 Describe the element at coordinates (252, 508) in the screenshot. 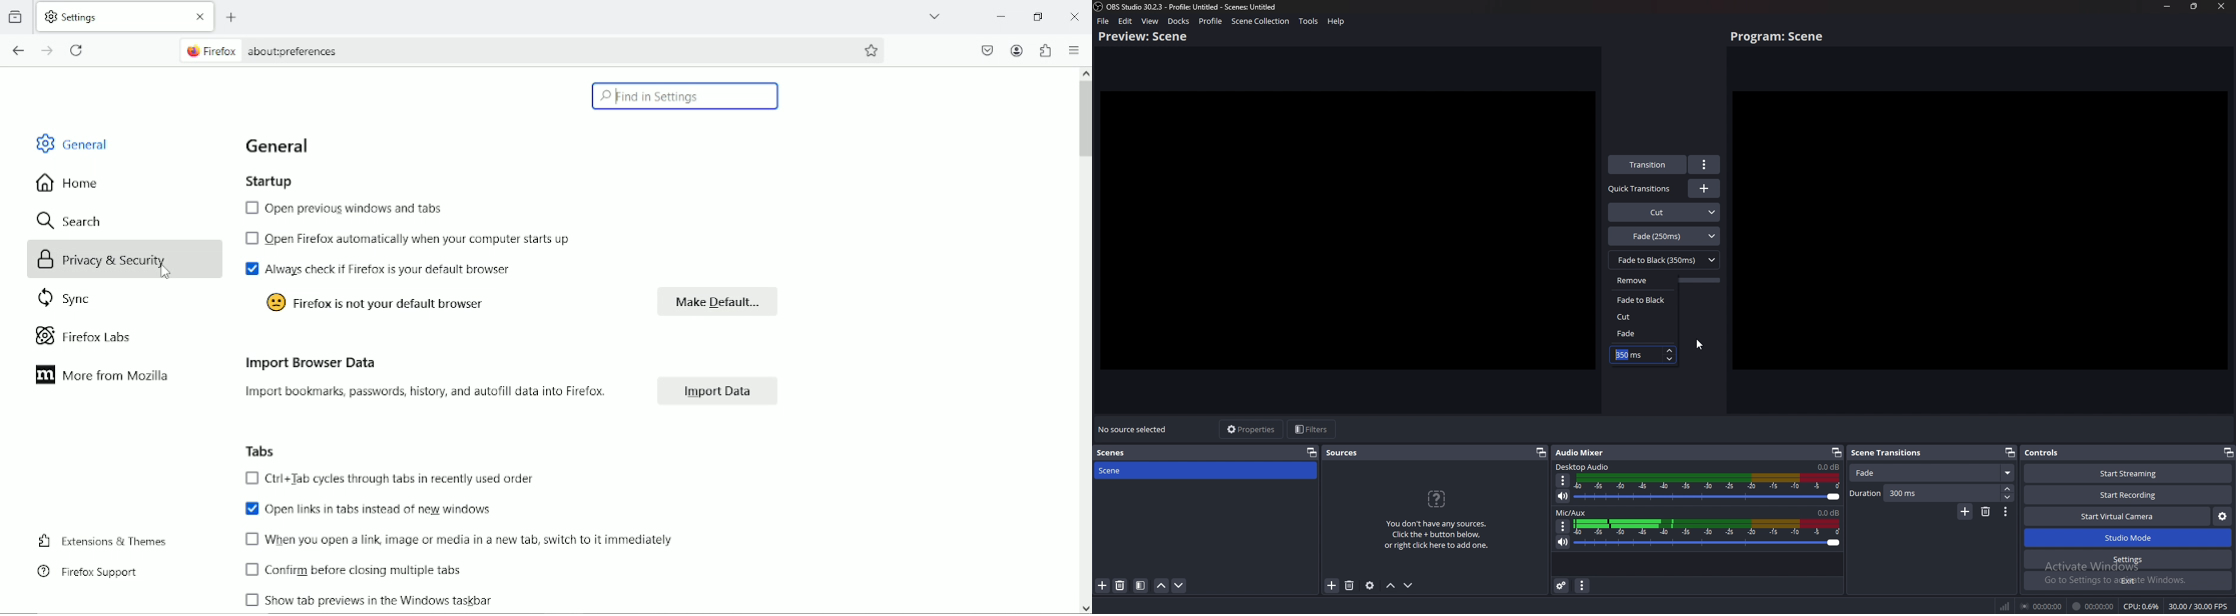

I see `check box` at that location.